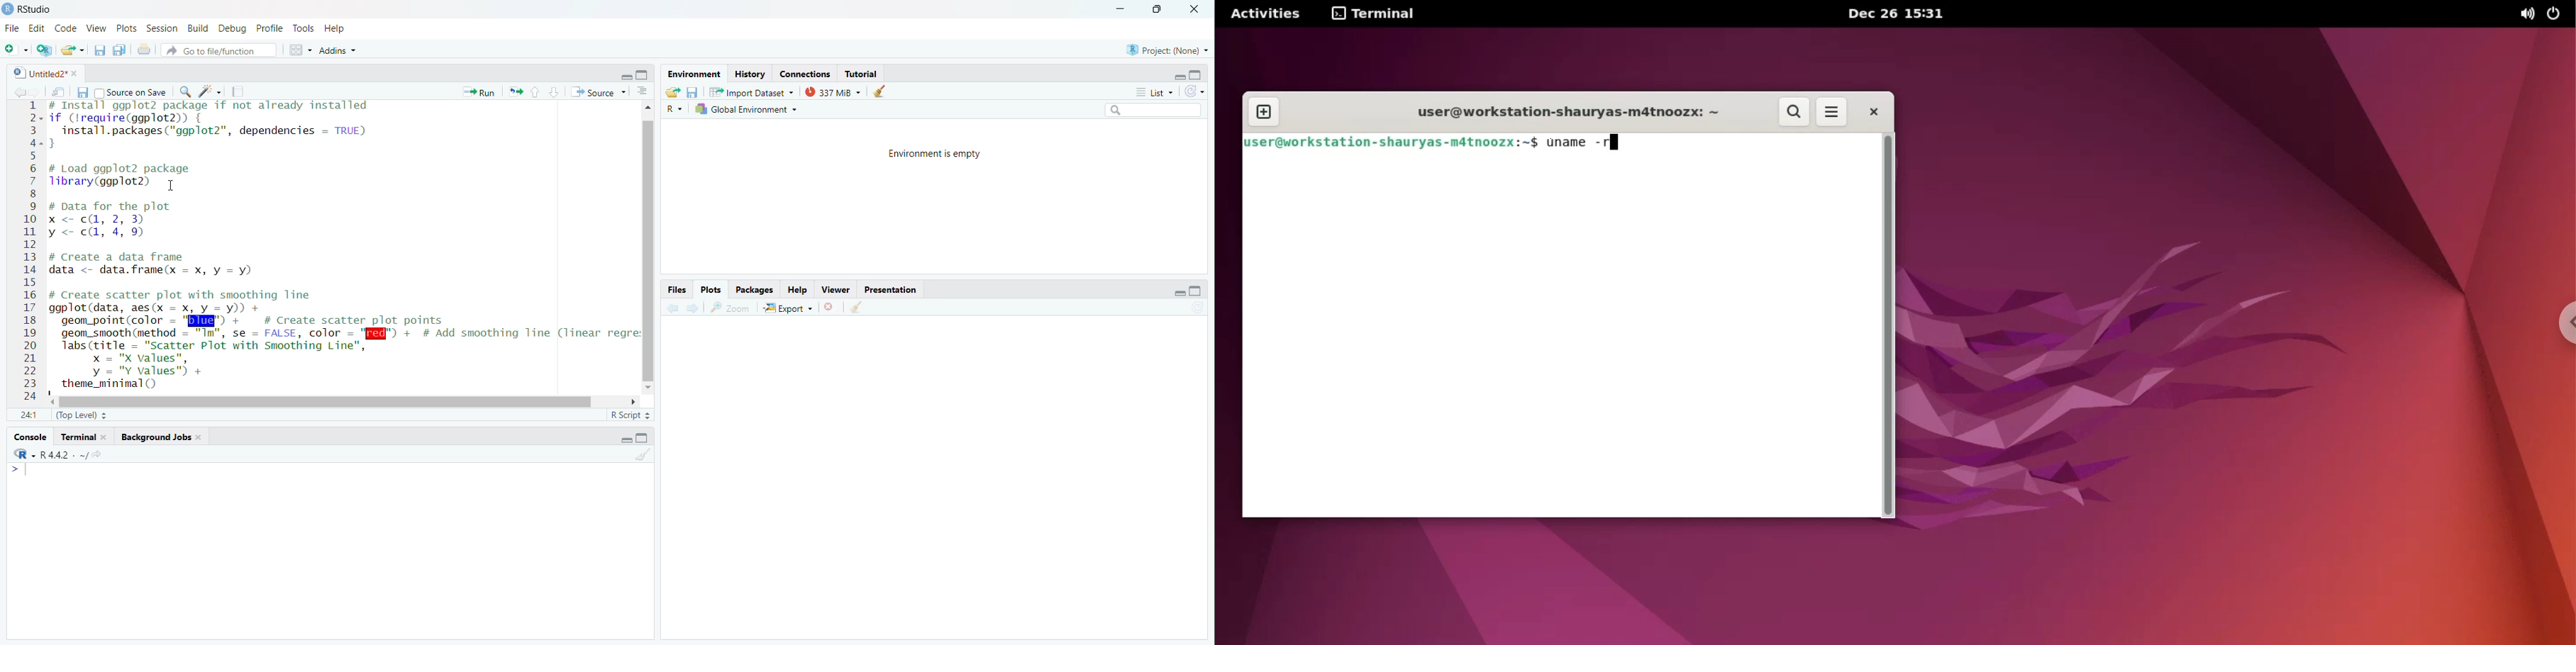 This screenshot has width=2576, height=672. What do you see at coordinates (1197, 290) in the screenshot?
I see `hide console` at bounding box center [1197, 290].